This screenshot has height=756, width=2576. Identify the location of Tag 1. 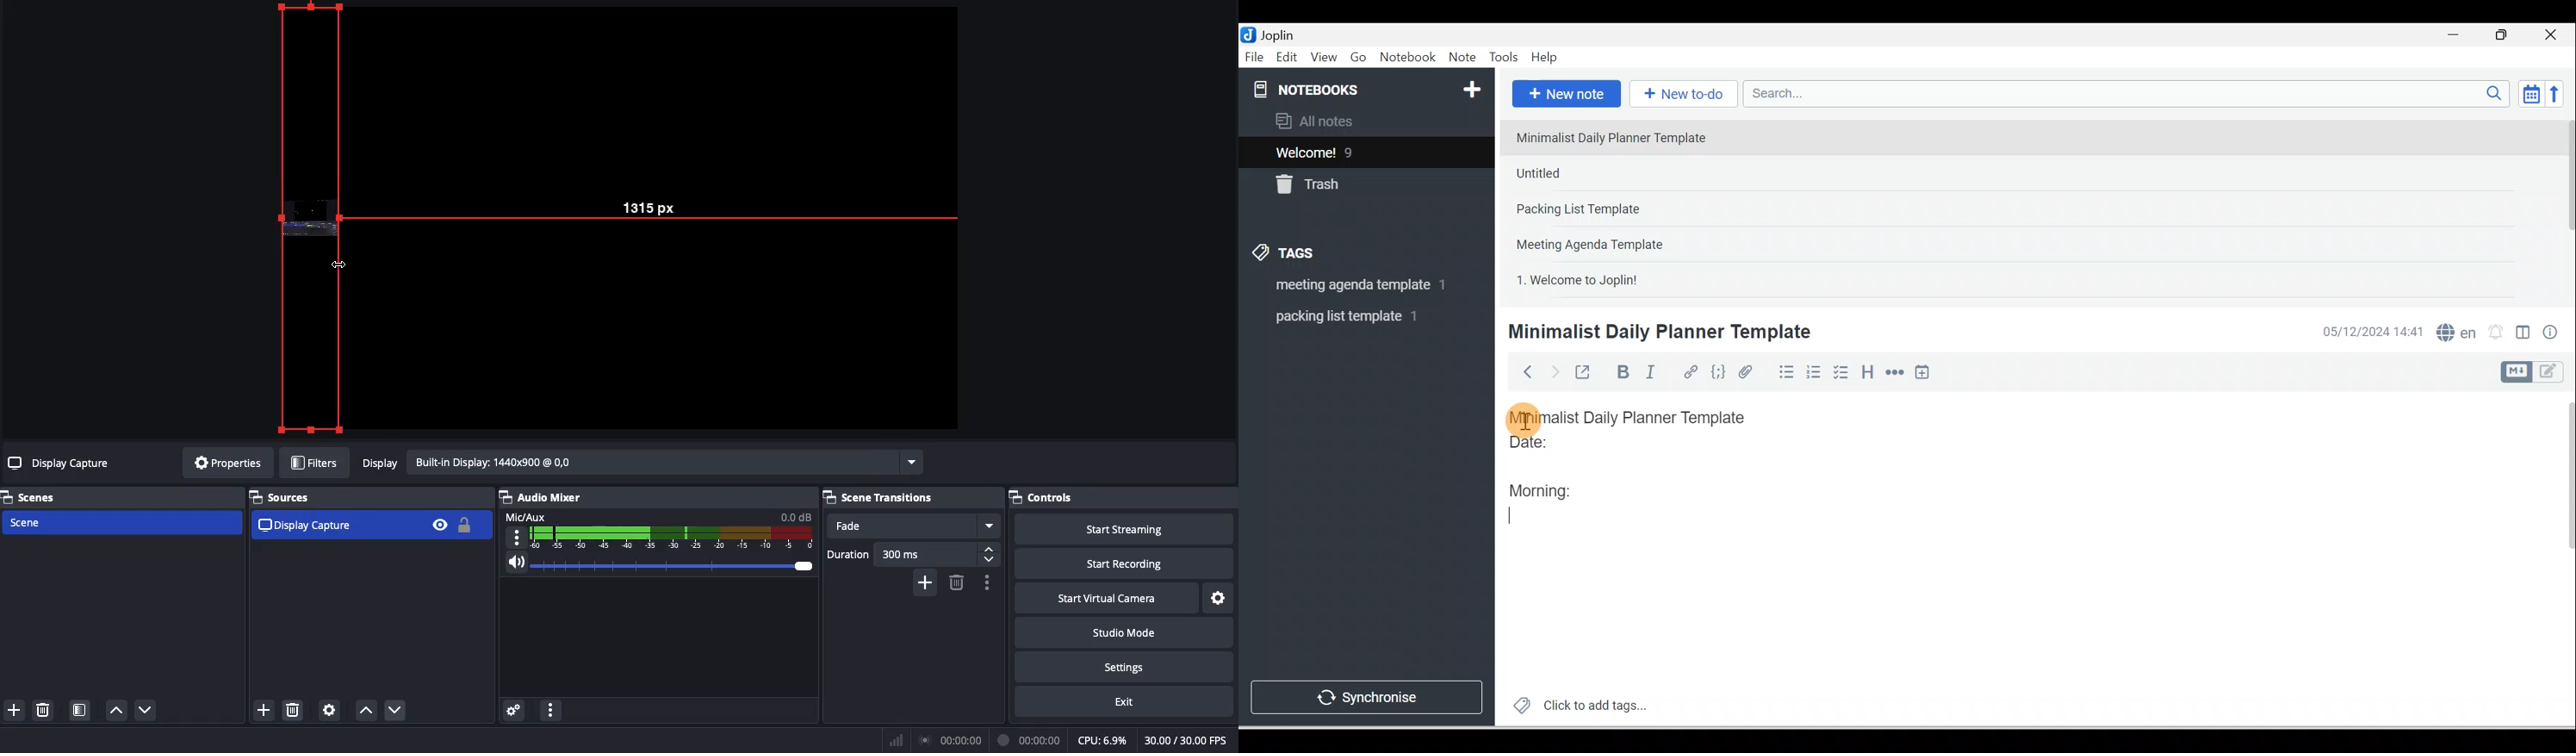
(1348, 286).